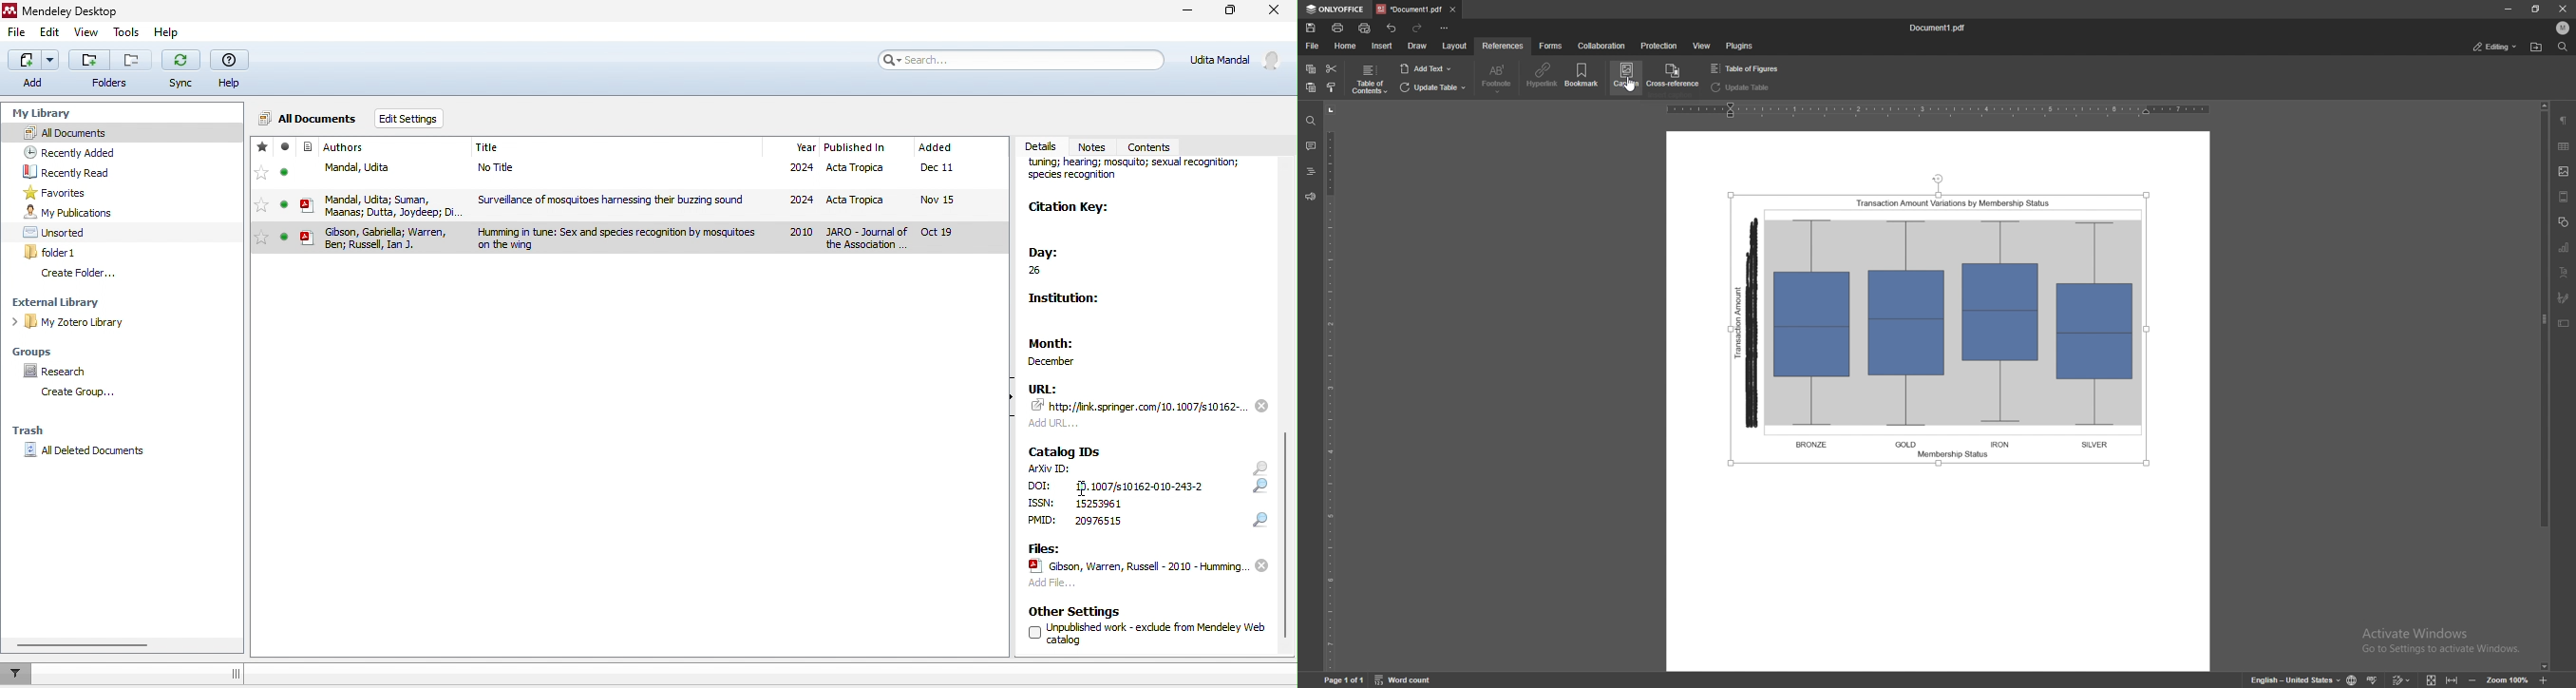  Describe the element at coordinates (1331, 69) in the screenshot. I see `cut` at that location.